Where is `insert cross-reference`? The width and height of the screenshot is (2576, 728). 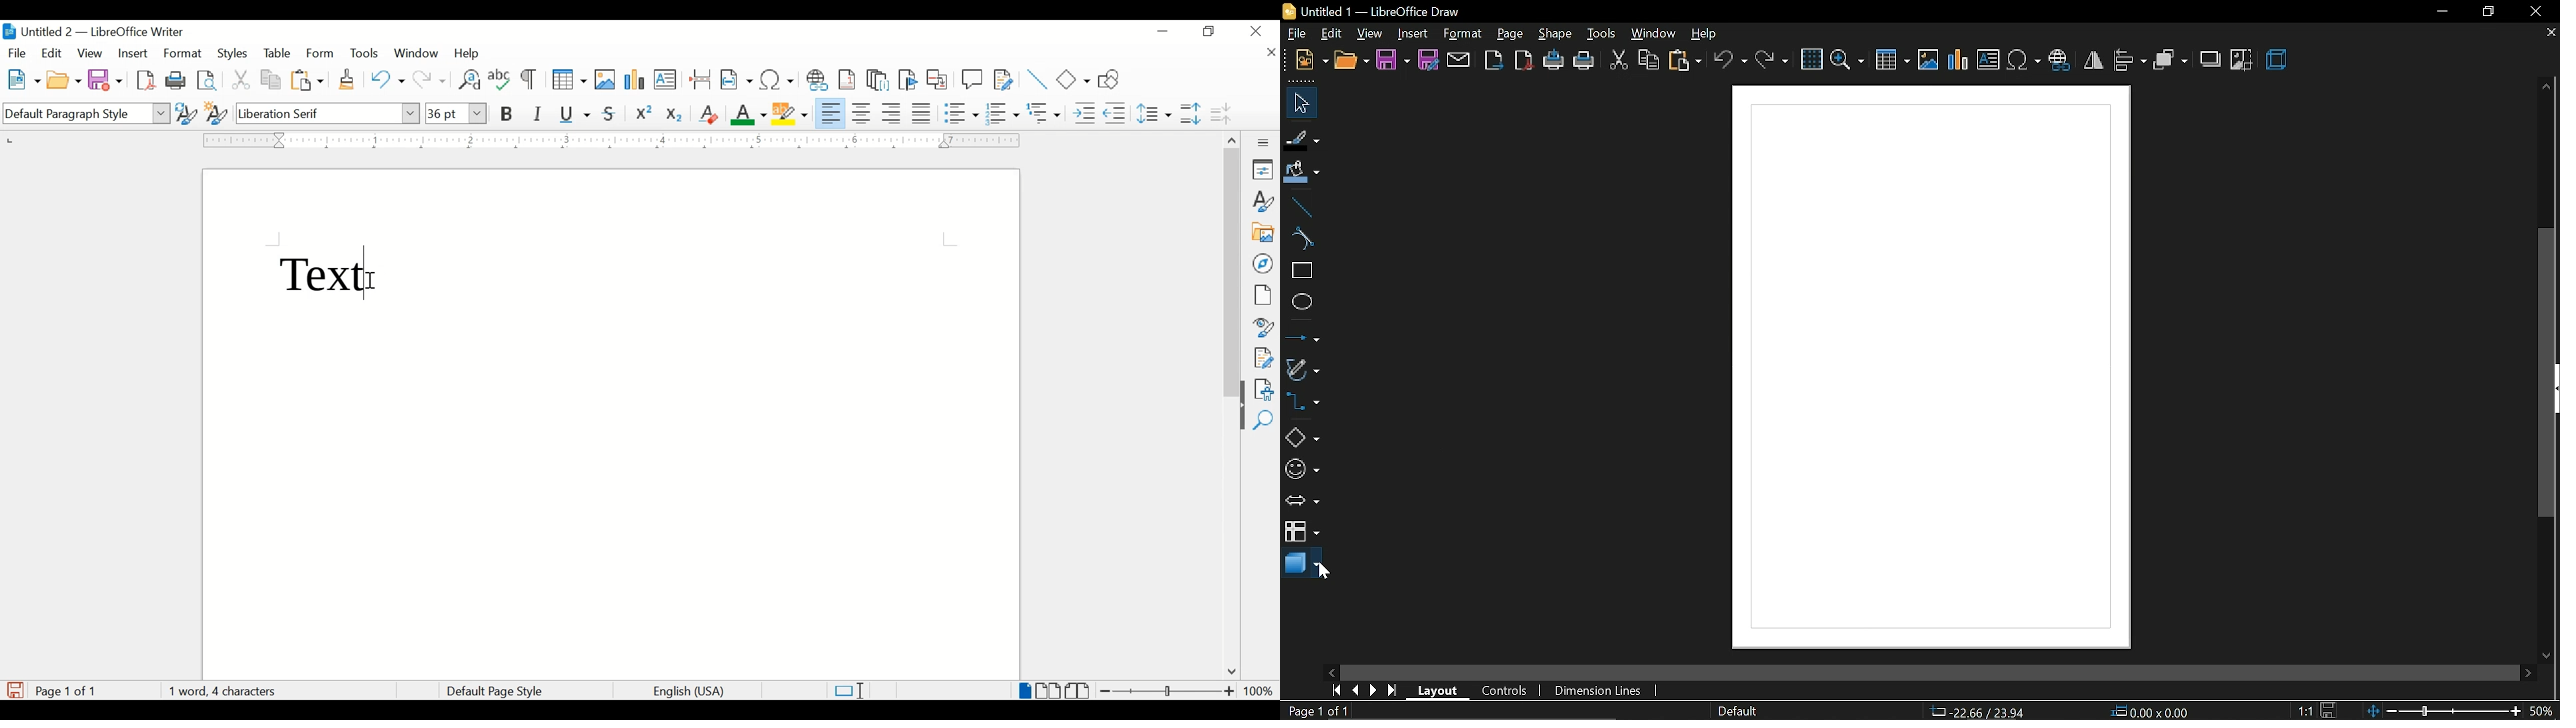
insert cross-reference is located at coordinates (937, 79).